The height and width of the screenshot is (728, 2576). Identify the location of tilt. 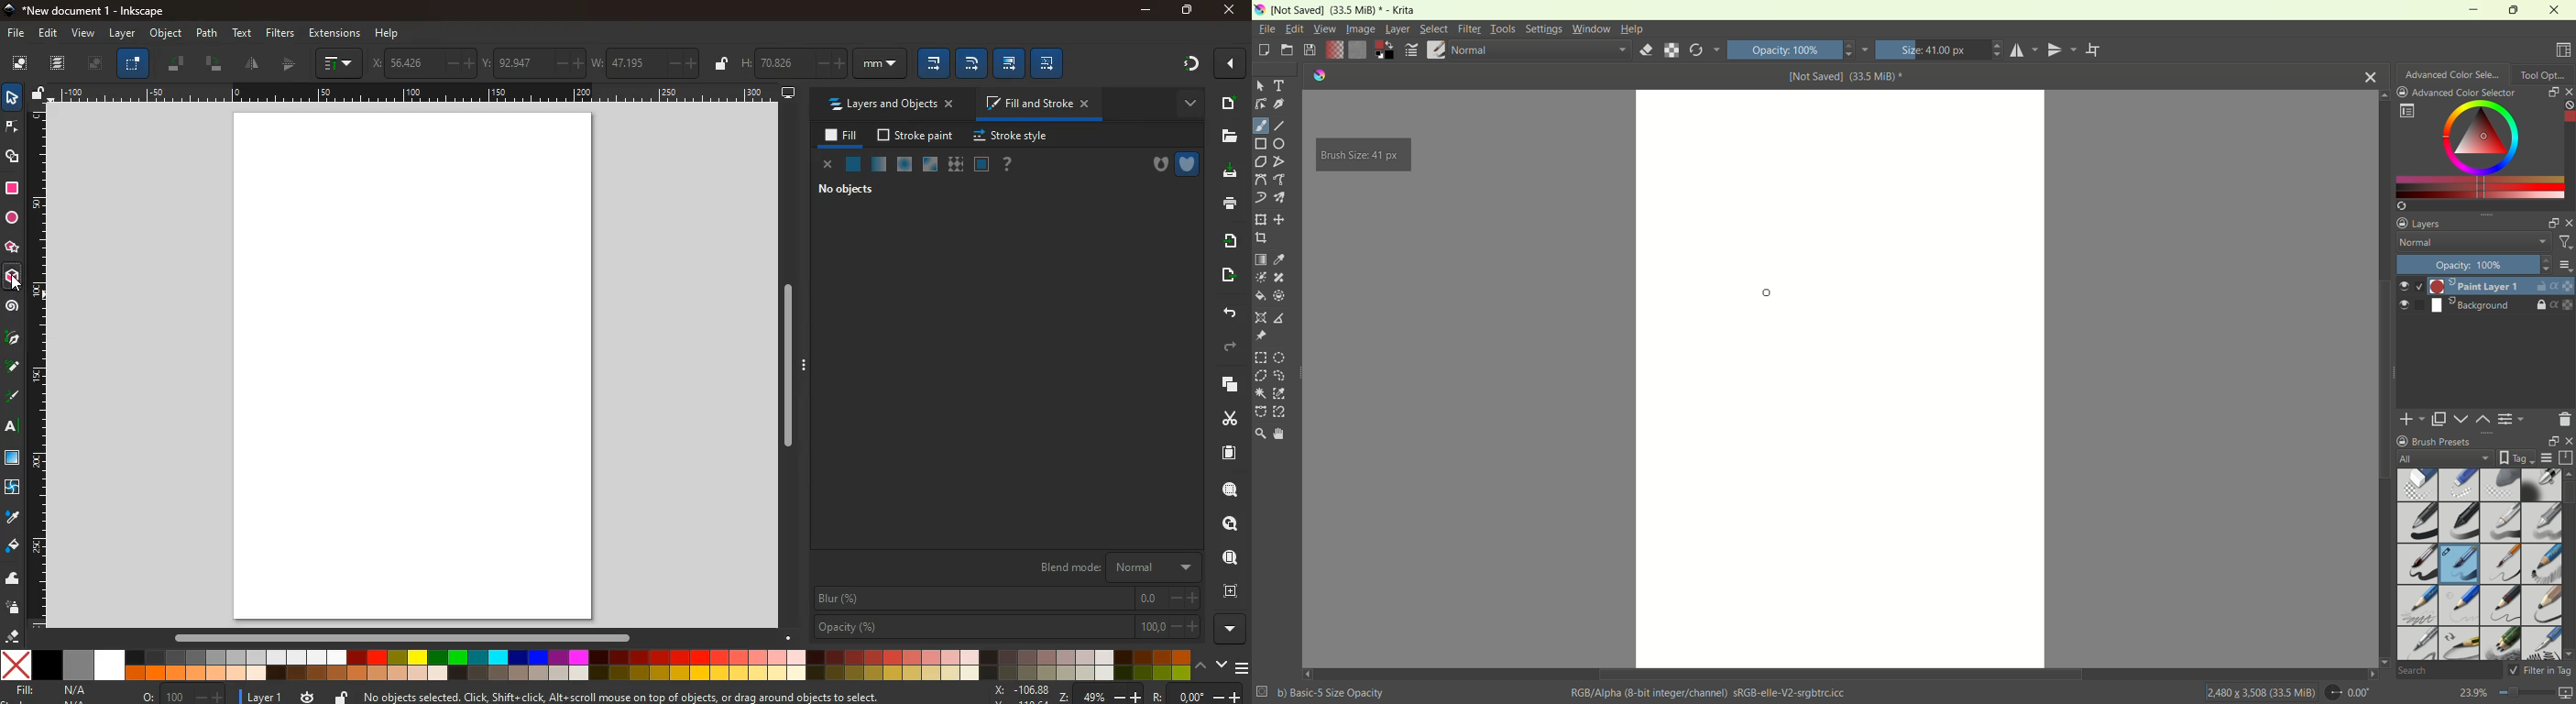
(214, 65).